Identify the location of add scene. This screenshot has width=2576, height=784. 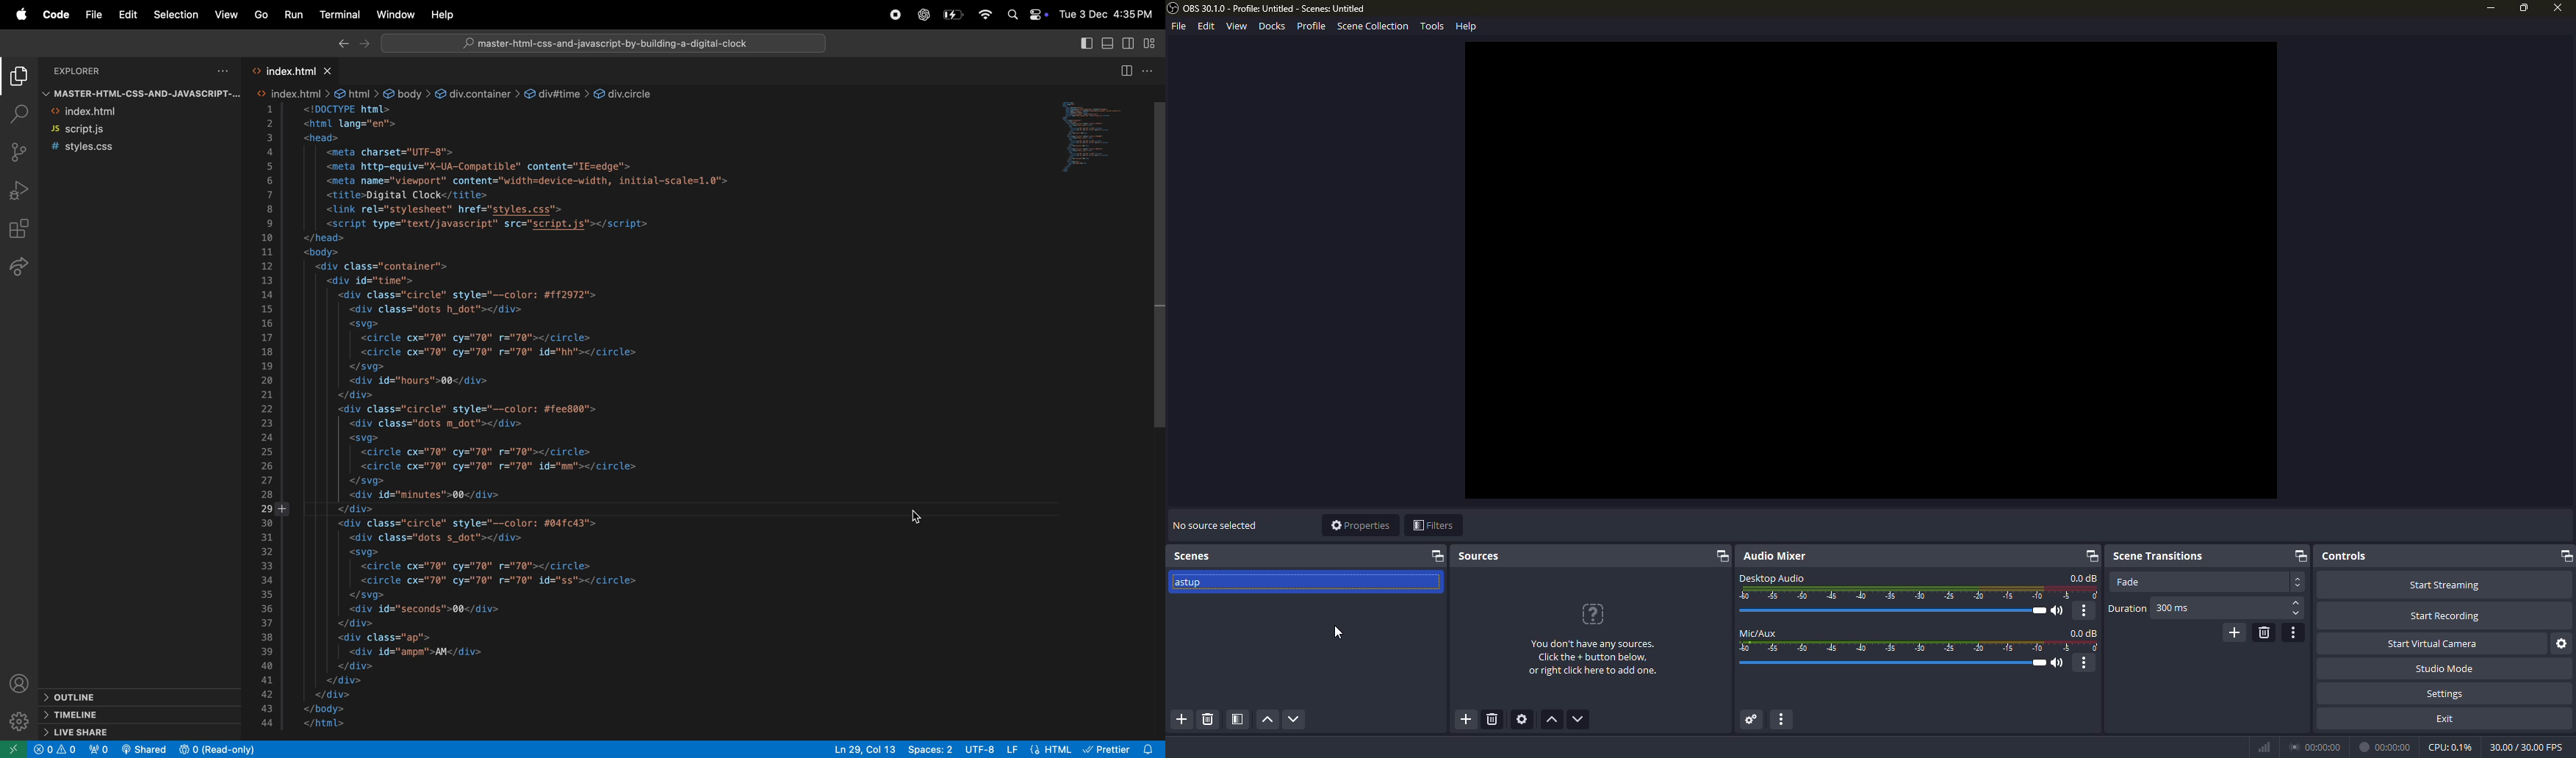
(1183, 720).